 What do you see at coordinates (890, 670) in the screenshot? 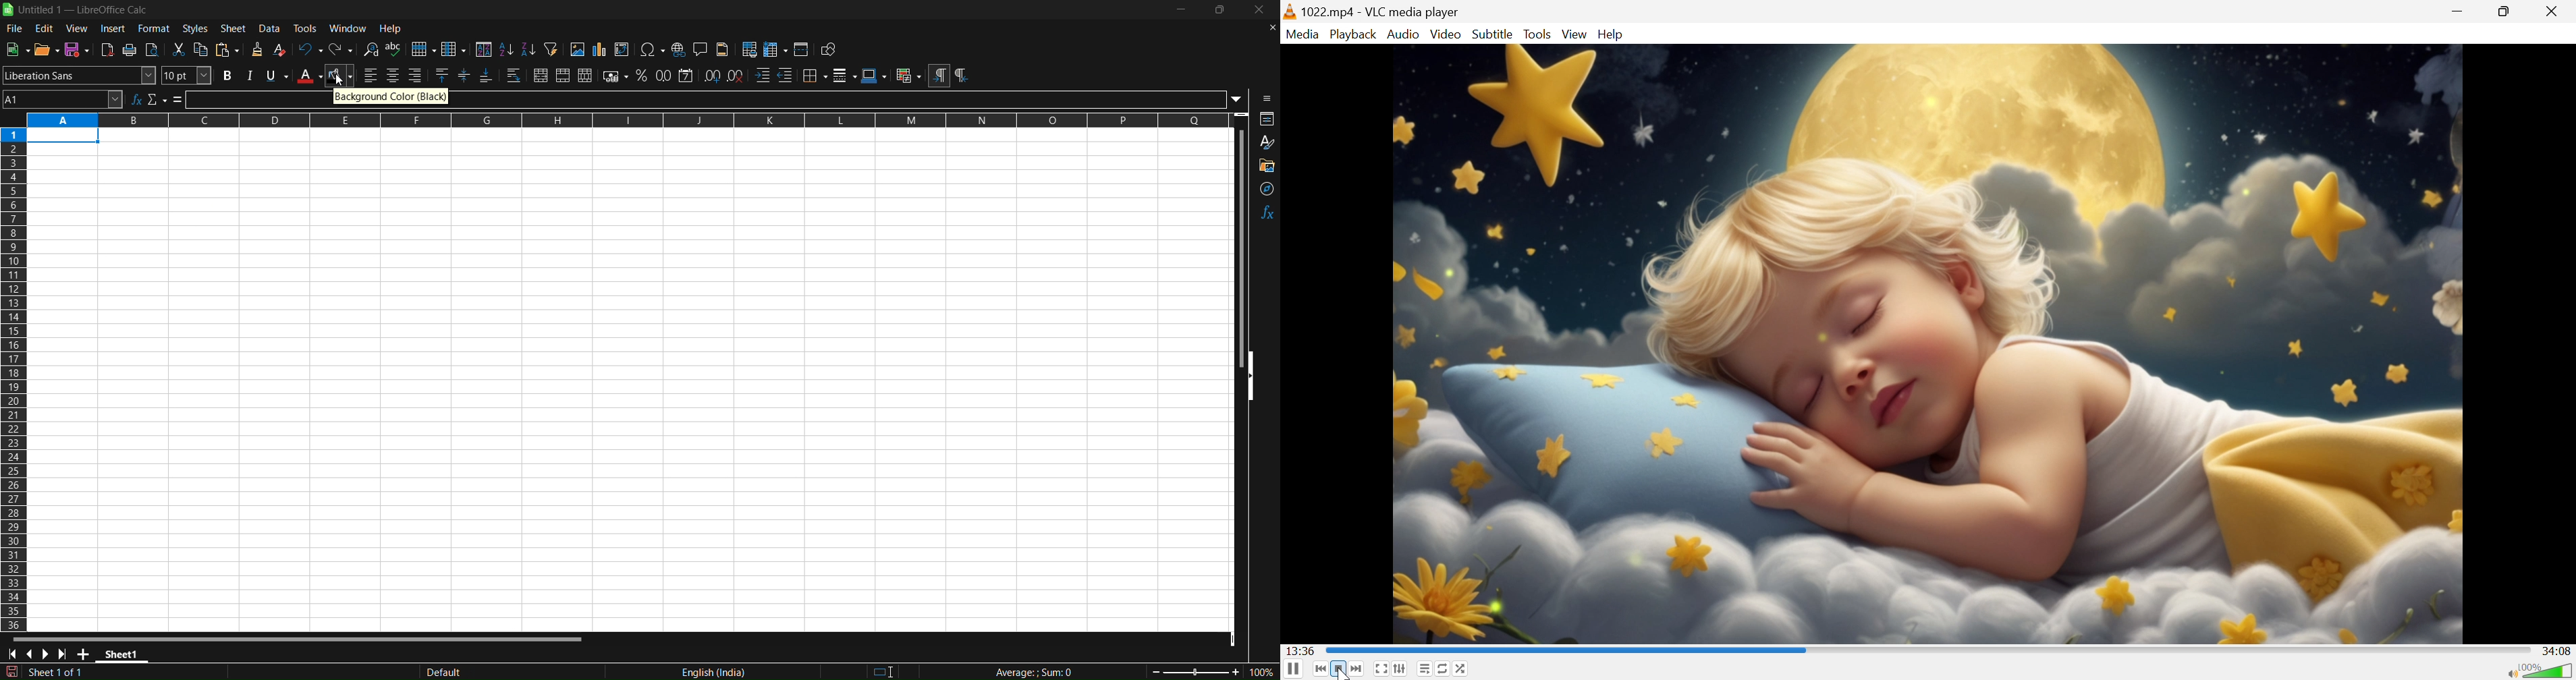
I see `standard selection` at bounding box center [890, 670].